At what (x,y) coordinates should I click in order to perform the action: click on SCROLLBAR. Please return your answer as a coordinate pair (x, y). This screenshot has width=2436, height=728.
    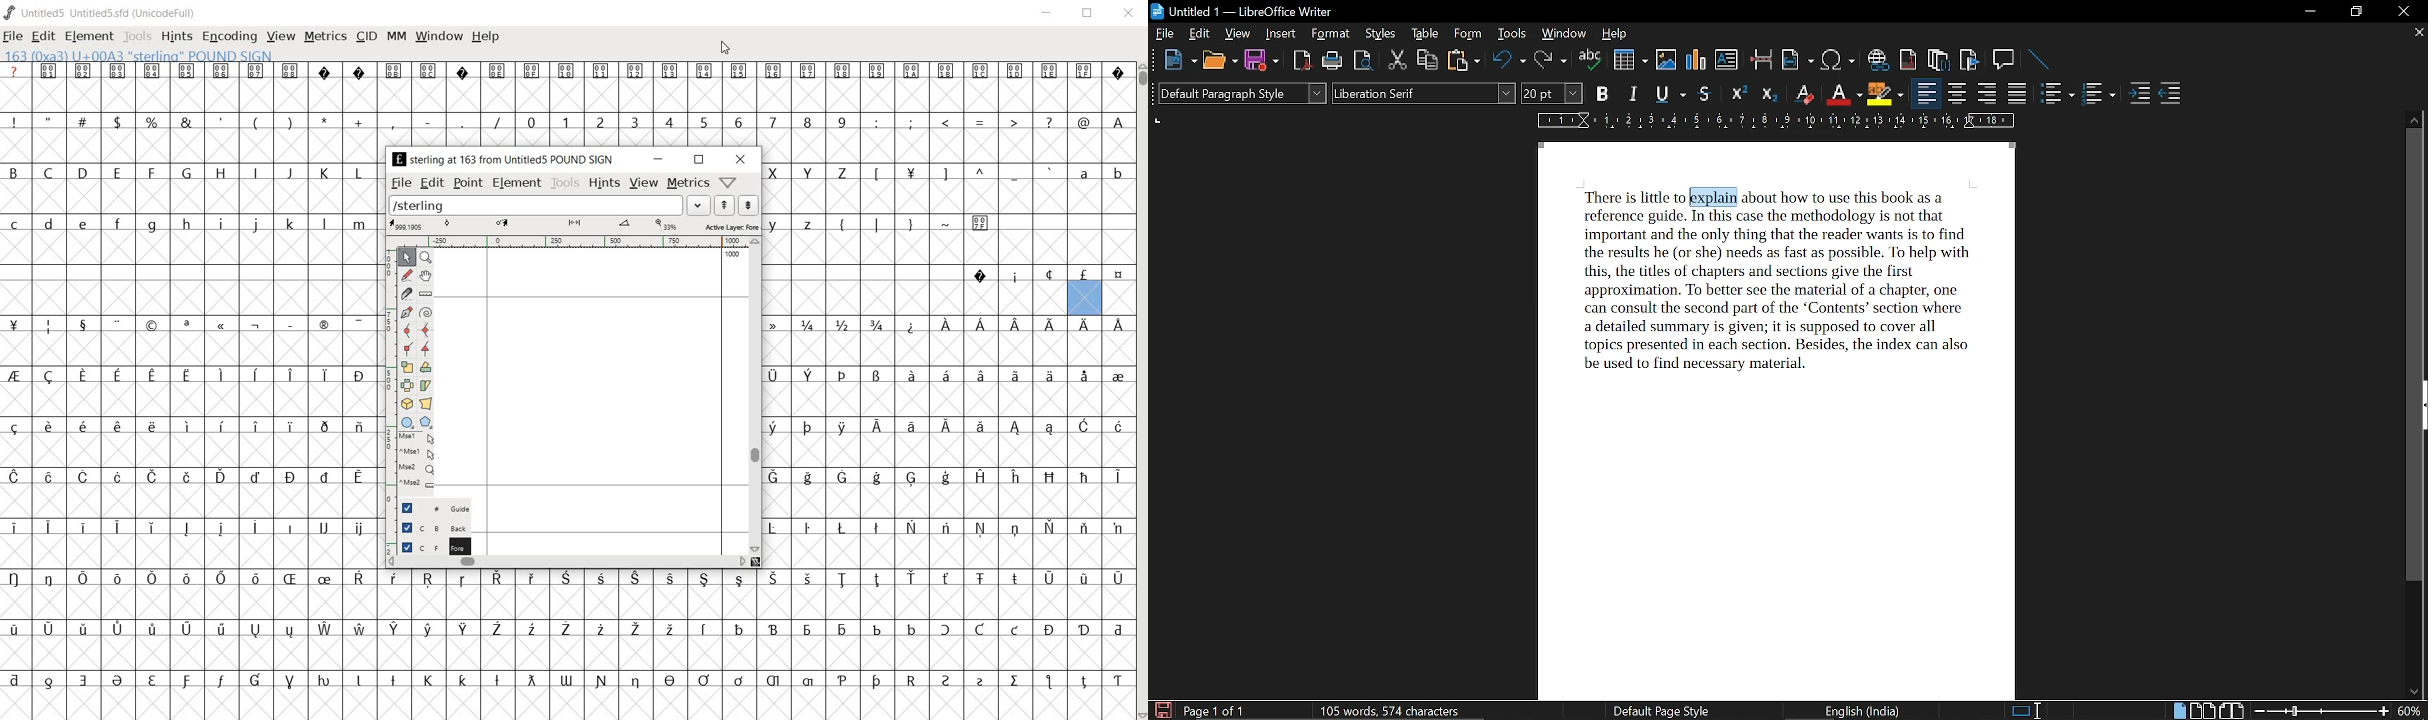
    Looking at the image, I should click on (1141, 390).